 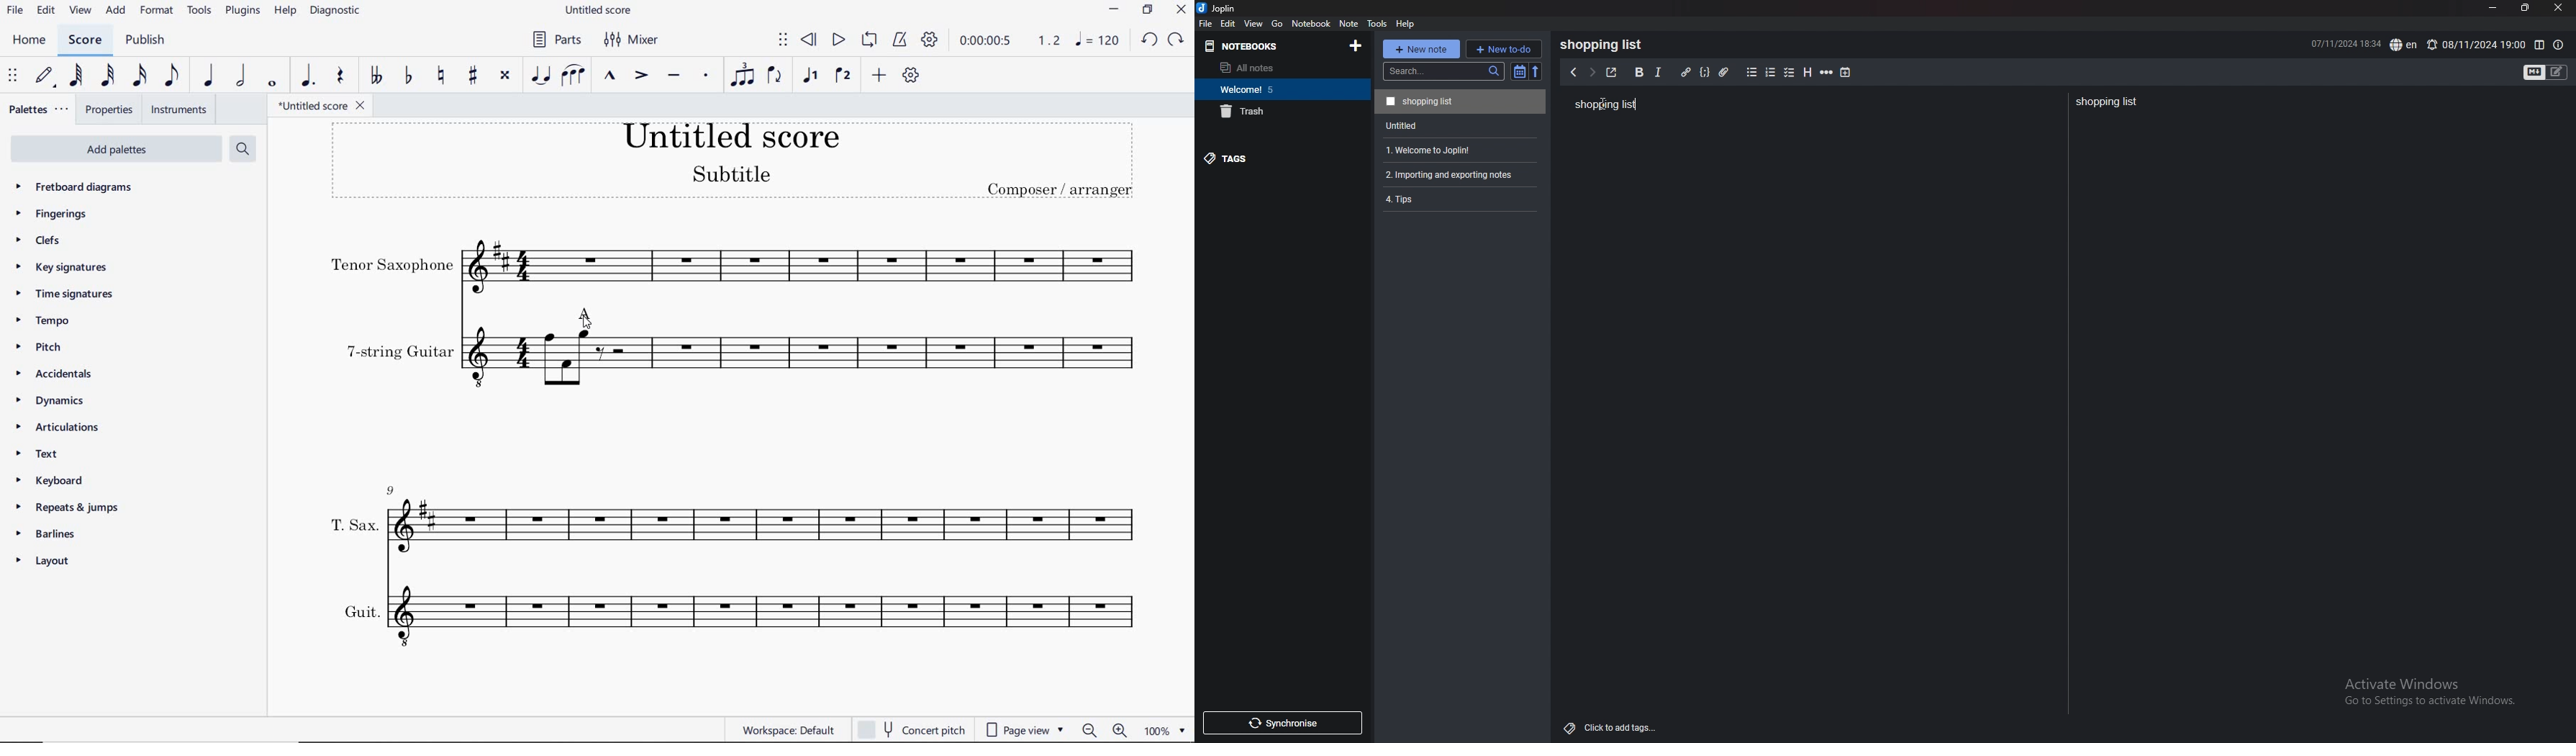 What do you see at coordinates (240, 76) in the screenshot?
I see `HALF NOTE` at bounding box center [240, 76].